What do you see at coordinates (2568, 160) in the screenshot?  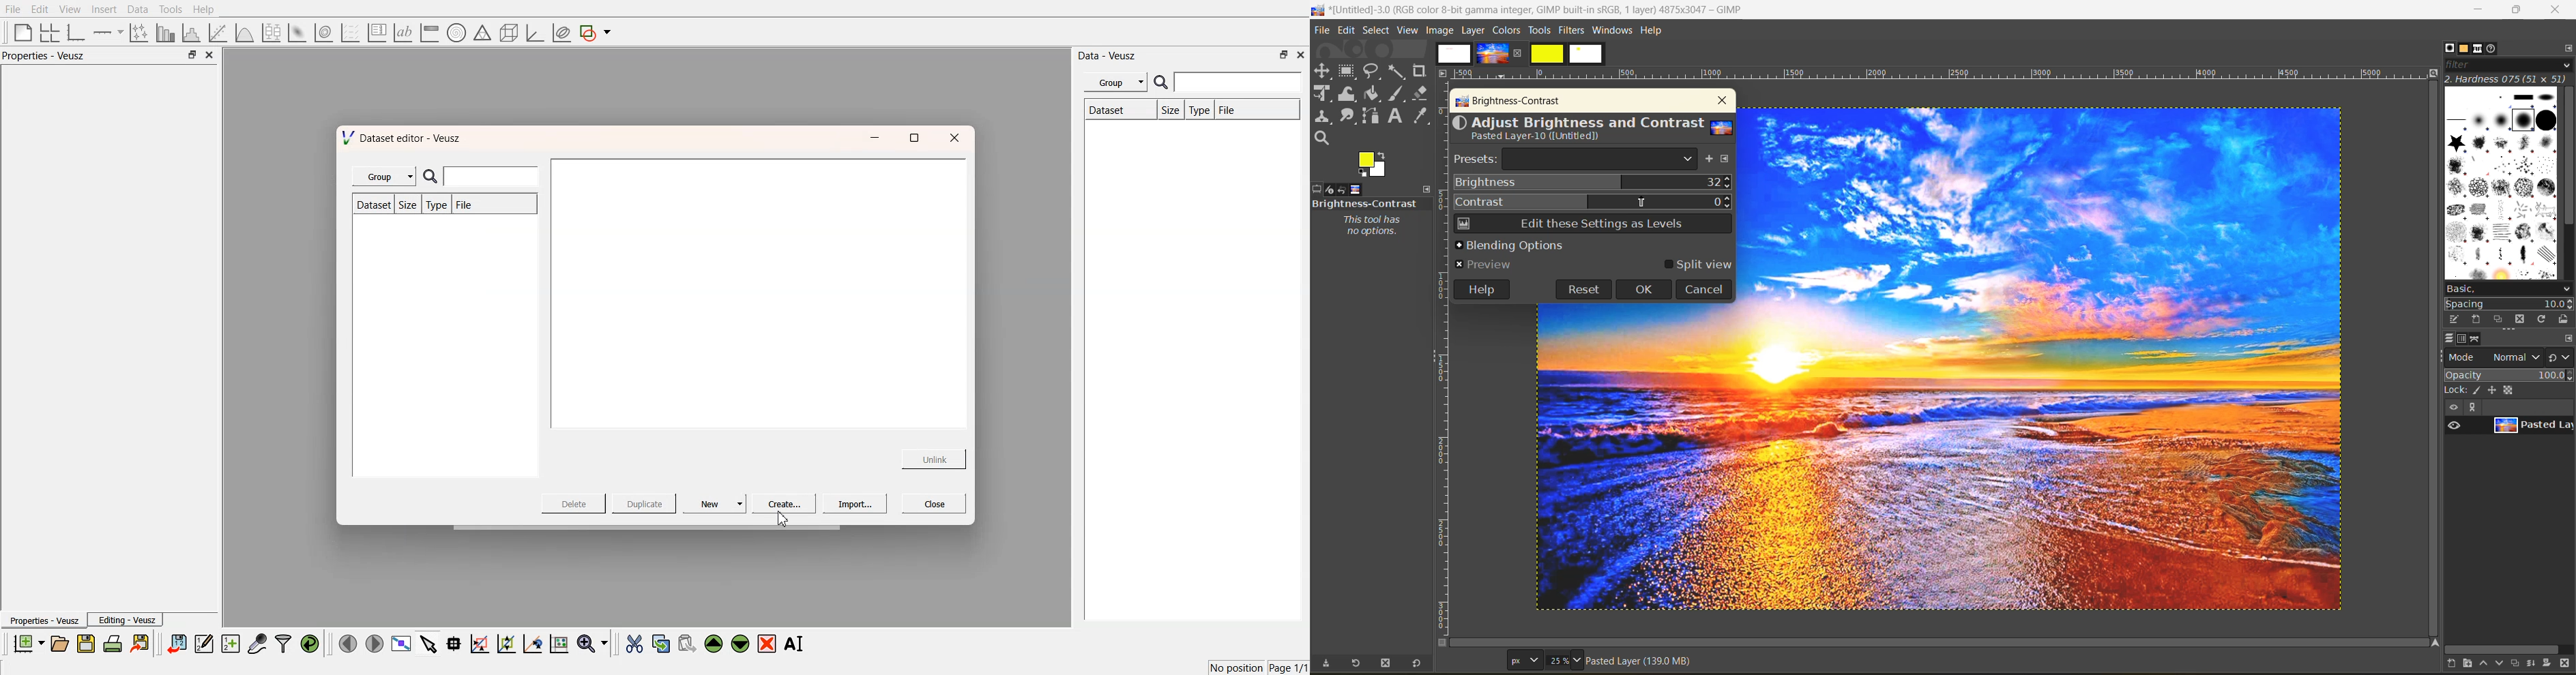 I see `vertical scroll bar` at bounding box center [2568, 160].